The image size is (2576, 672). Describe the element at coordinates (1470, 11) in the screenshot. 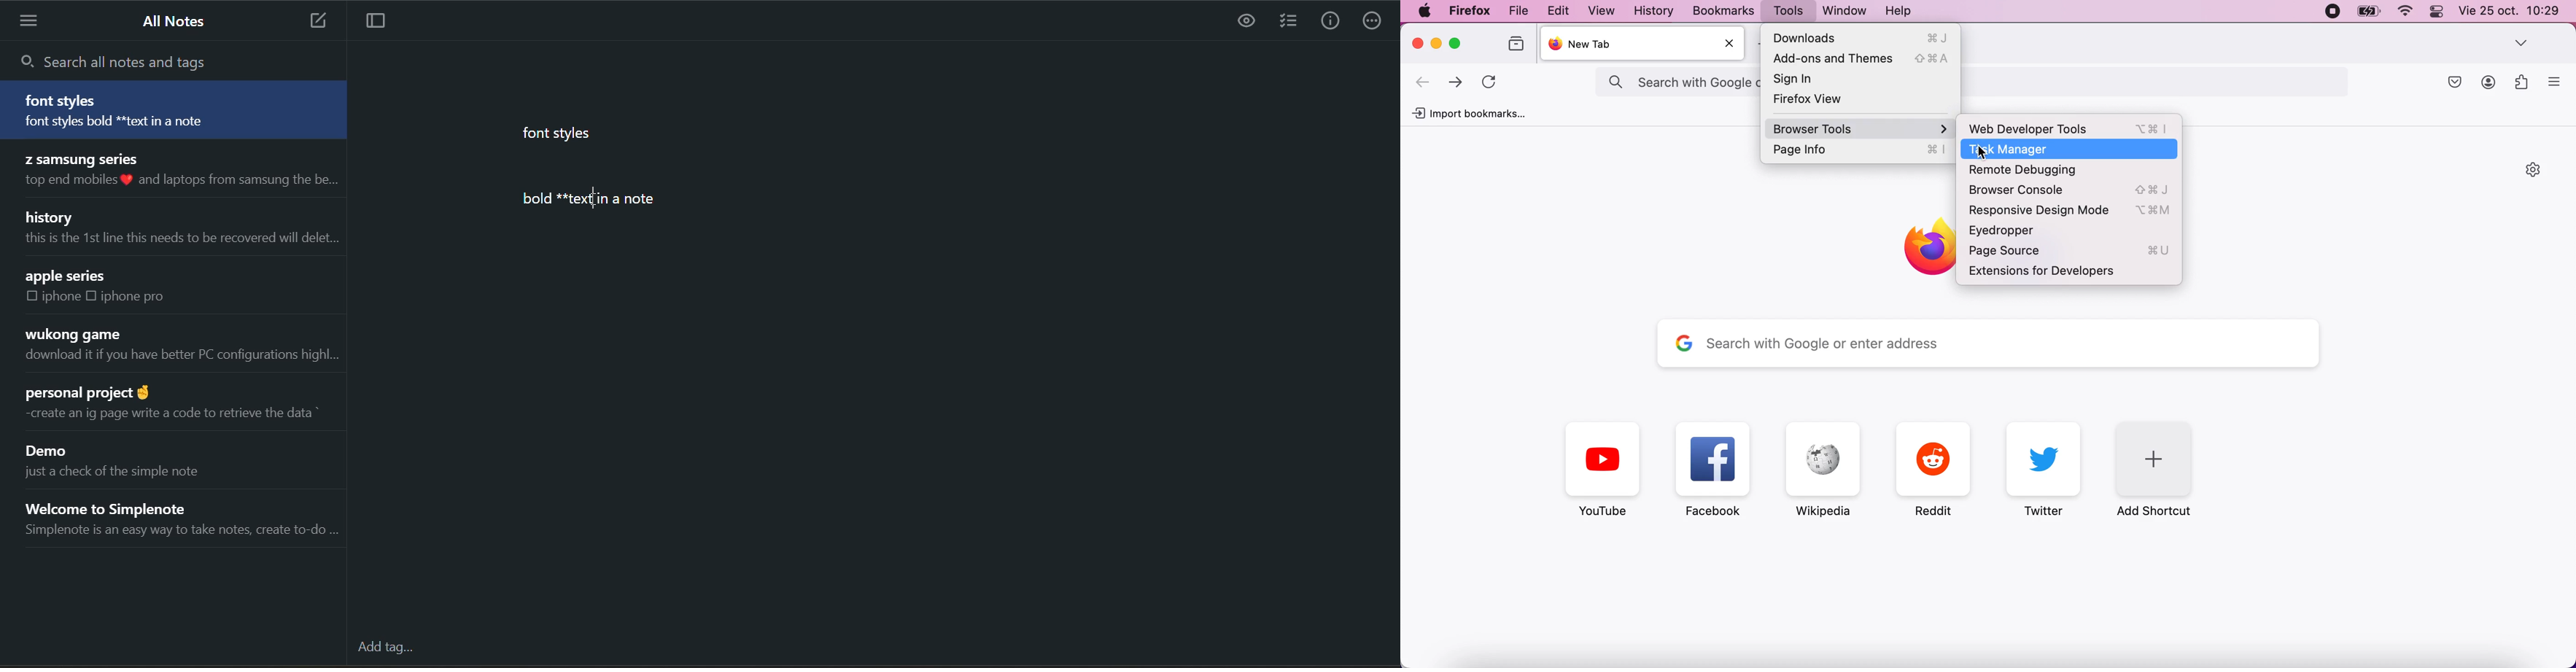

I see `Firefox` at that location.